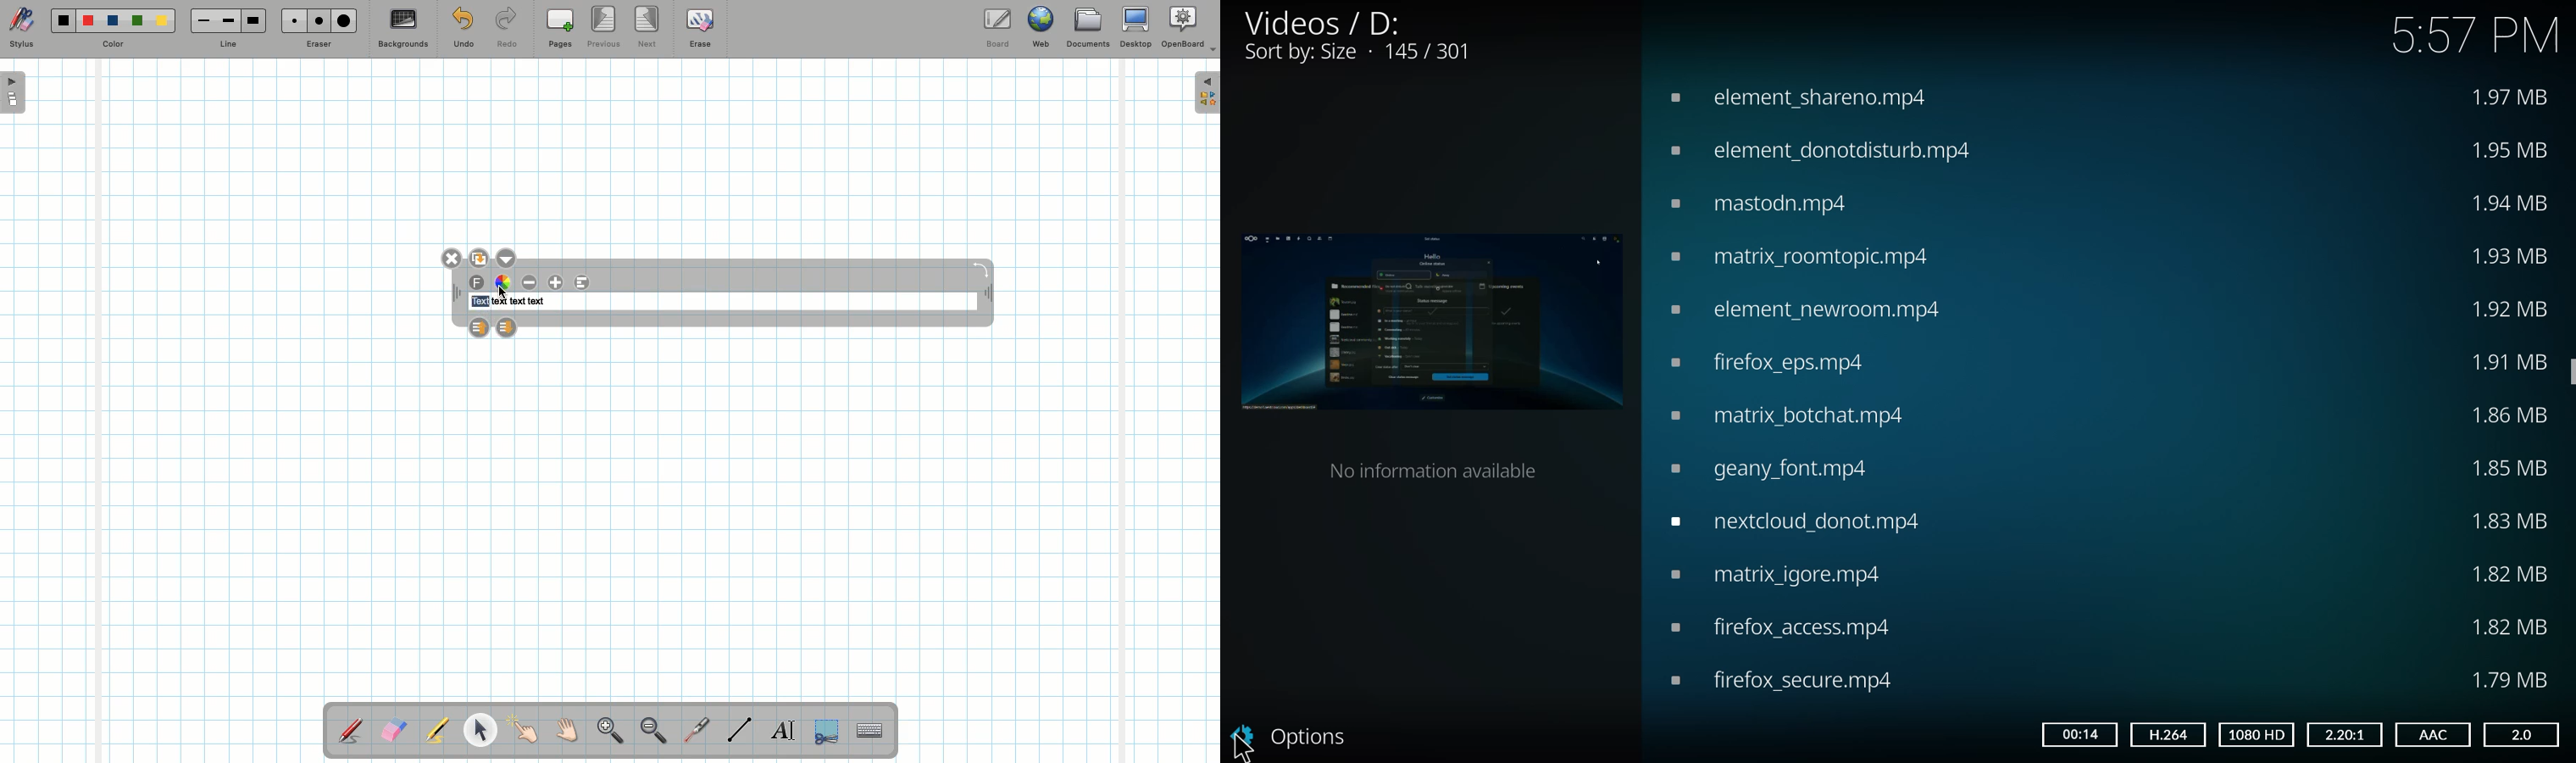 This screenshot has width=2576, height=784. What do you see at coordinates (1771, 362) in the screenshot?
I see `video` at bounding box center [1771, 362].